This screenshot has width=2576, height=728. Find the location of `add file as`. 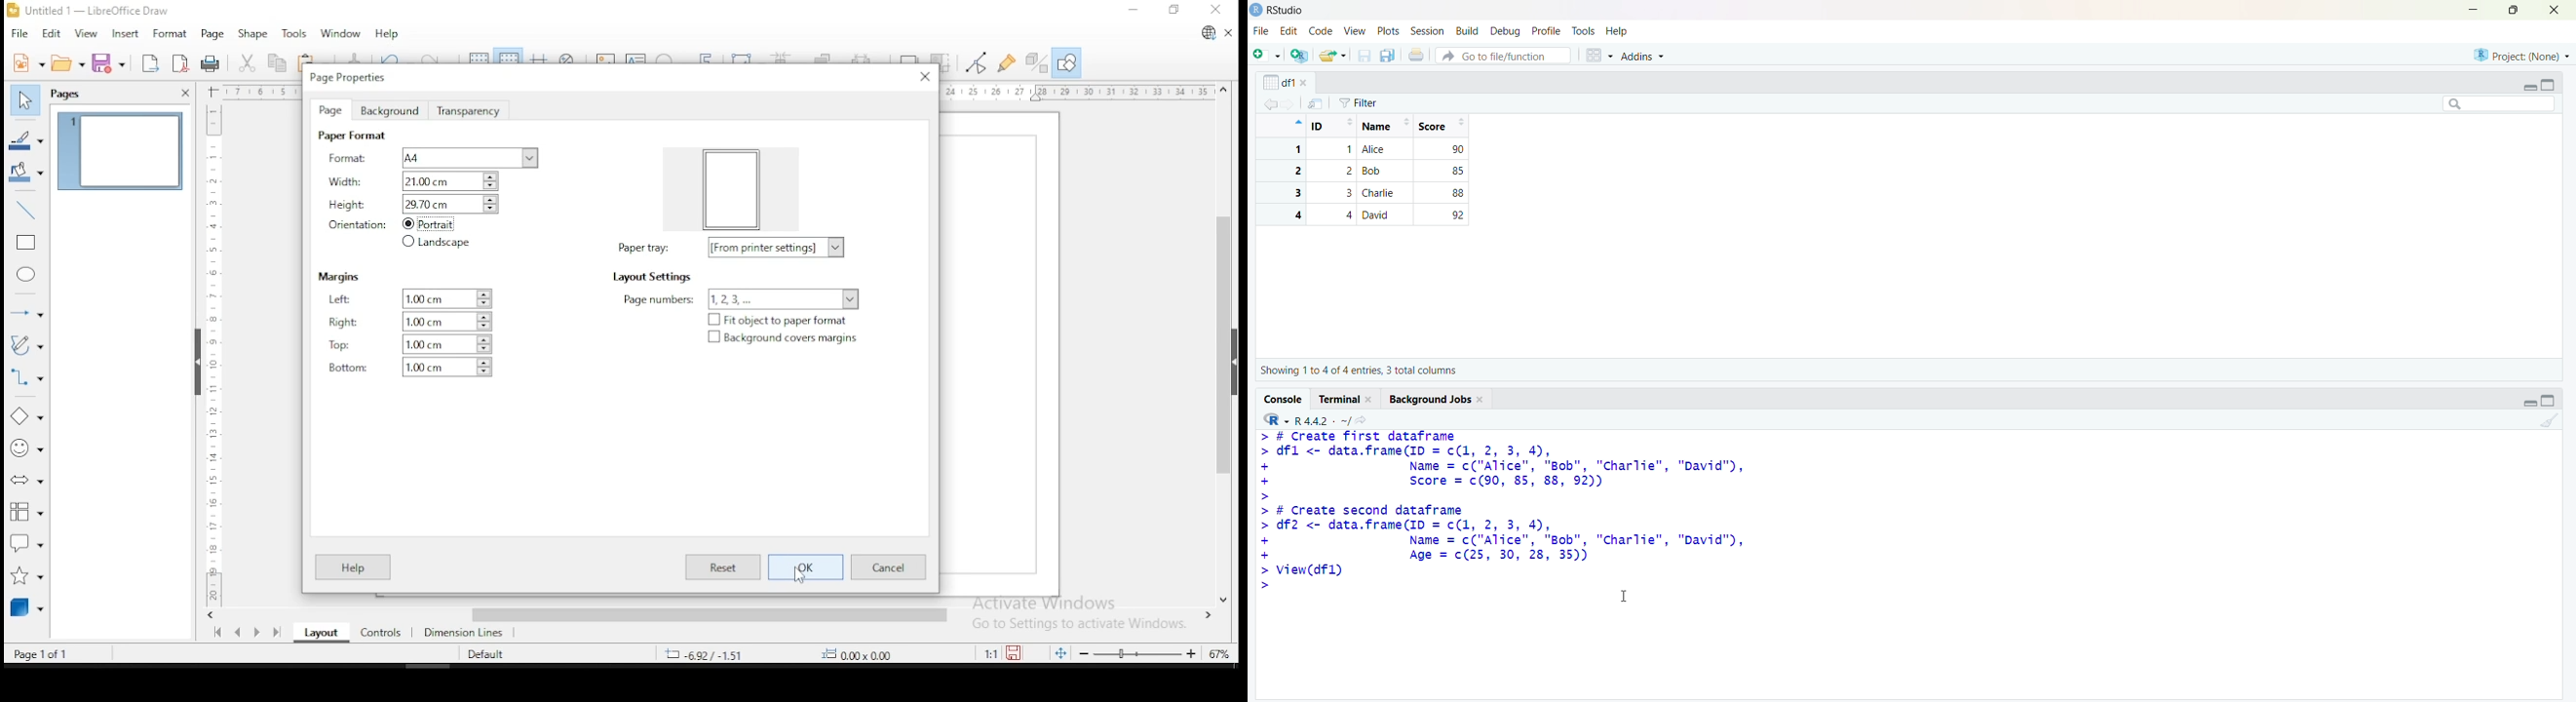

add file as is located at coordinates (1270, 55).